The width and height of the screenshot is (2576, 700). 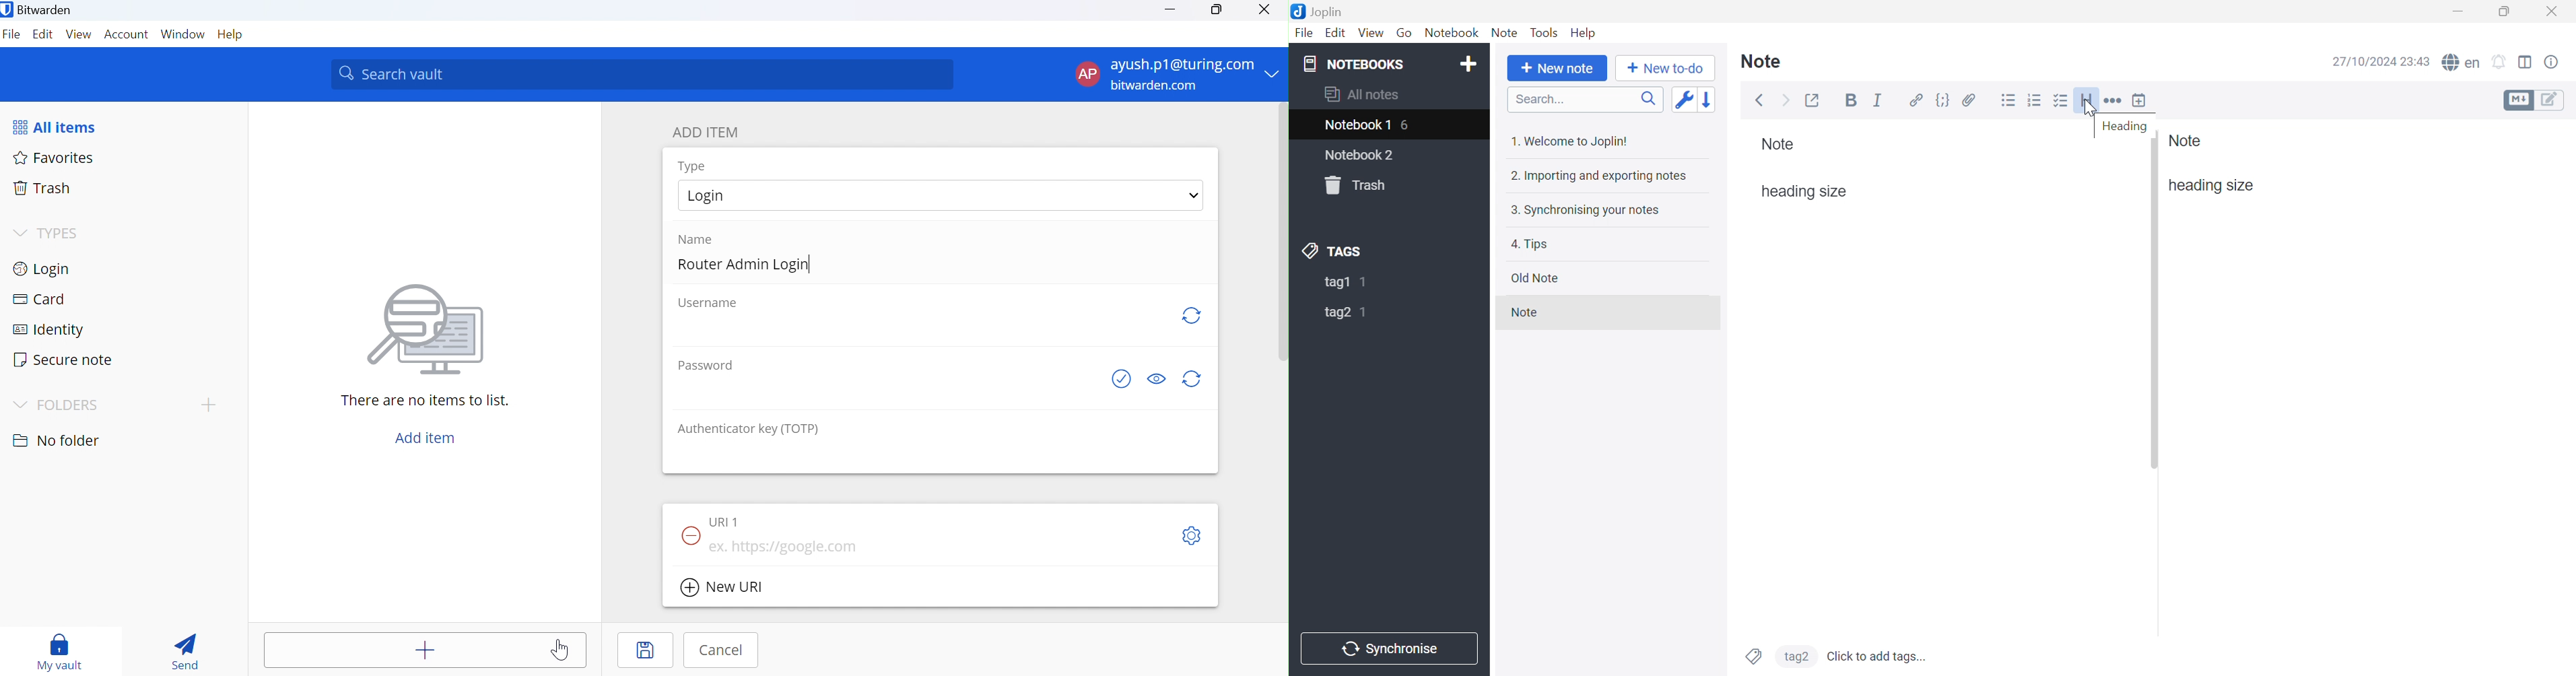 What do you see at coordinates (1335, 12) in the screenshot?
I see `jolplin ` at bounding box center [1335, 12].